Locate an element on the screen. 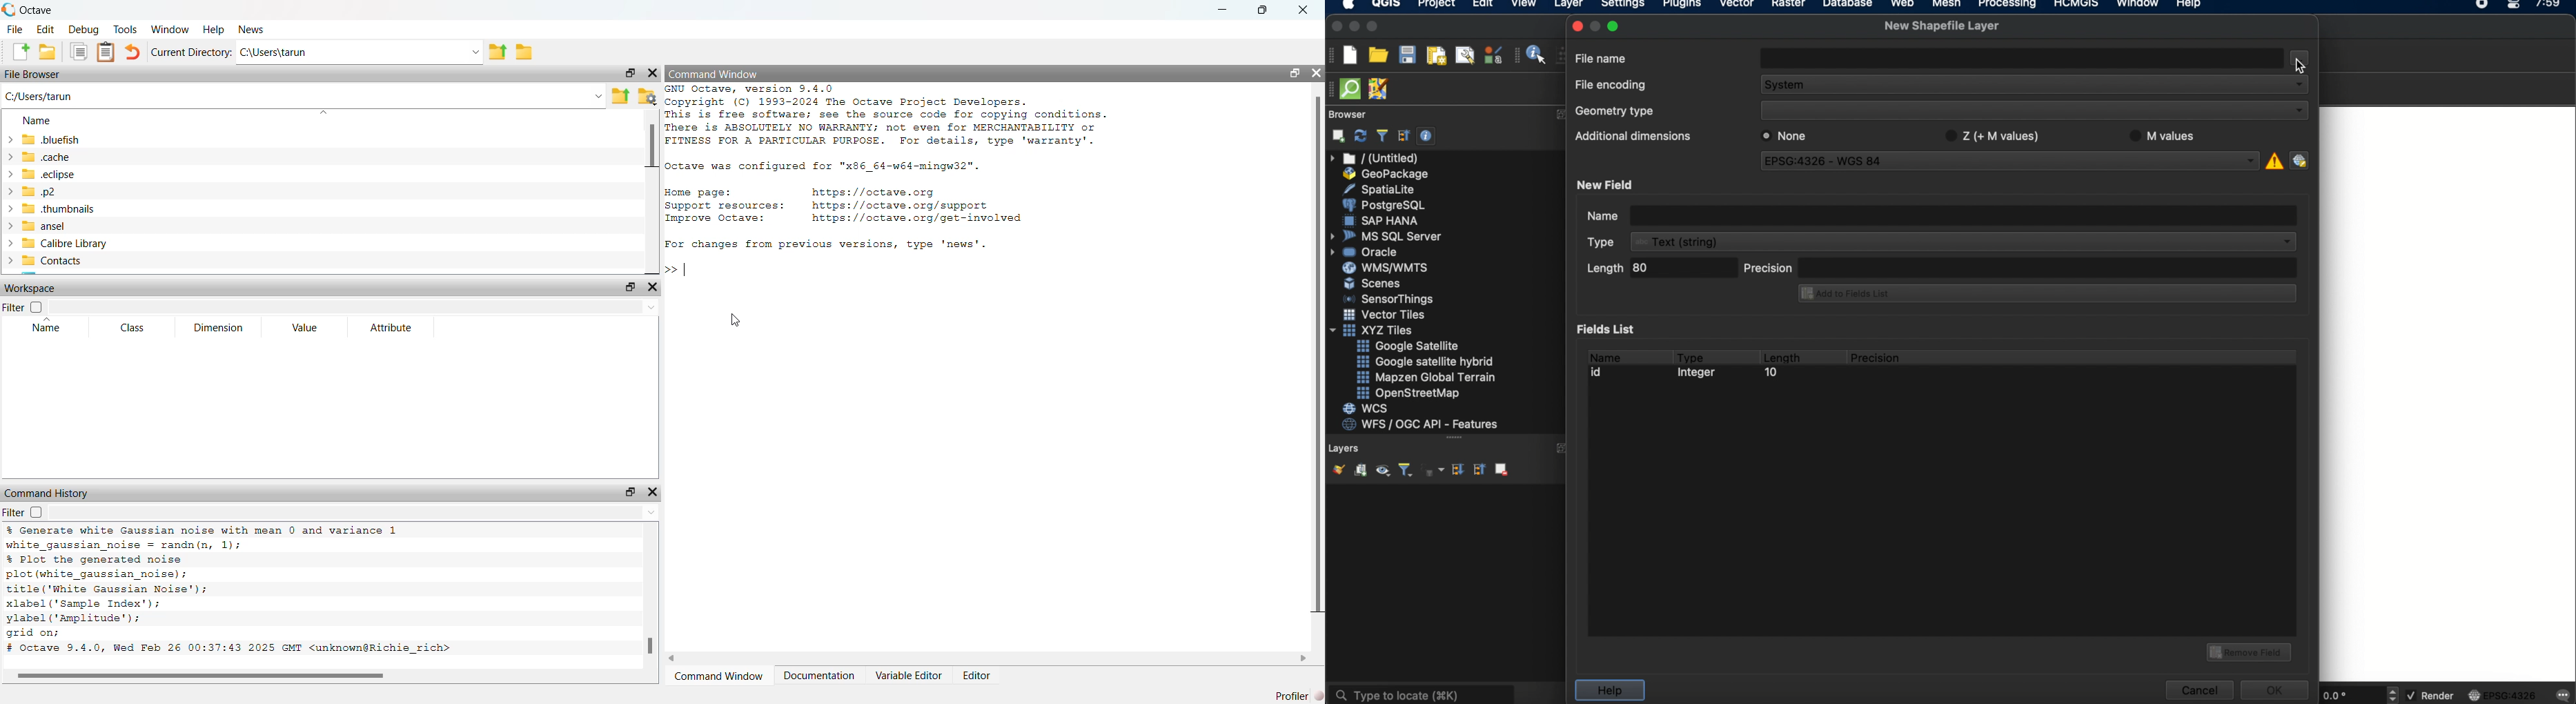  geometry type dropdown menu is located at coordinates (2035, 110).